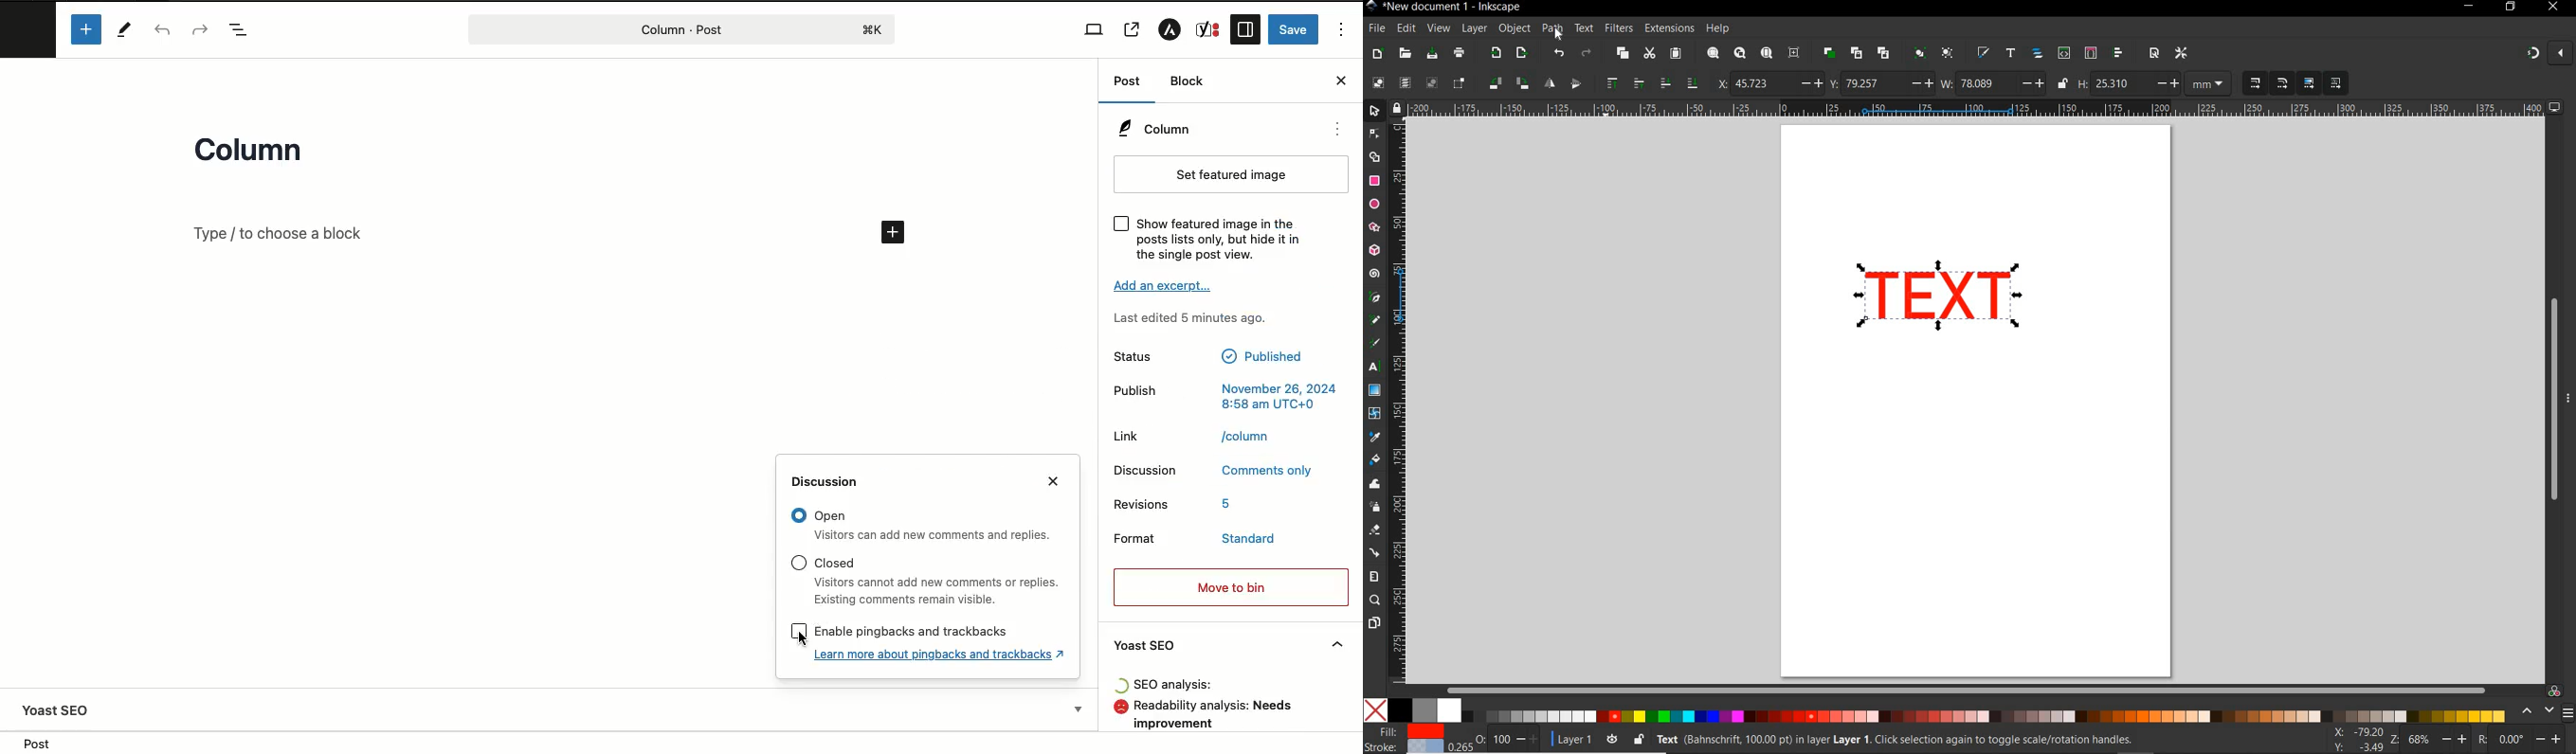 The image size is (2576, 756). What do you see at coordinates (1856, 52) in the screenshot?
I see `CREATE CLONE` at bounding box center [1856, 52].